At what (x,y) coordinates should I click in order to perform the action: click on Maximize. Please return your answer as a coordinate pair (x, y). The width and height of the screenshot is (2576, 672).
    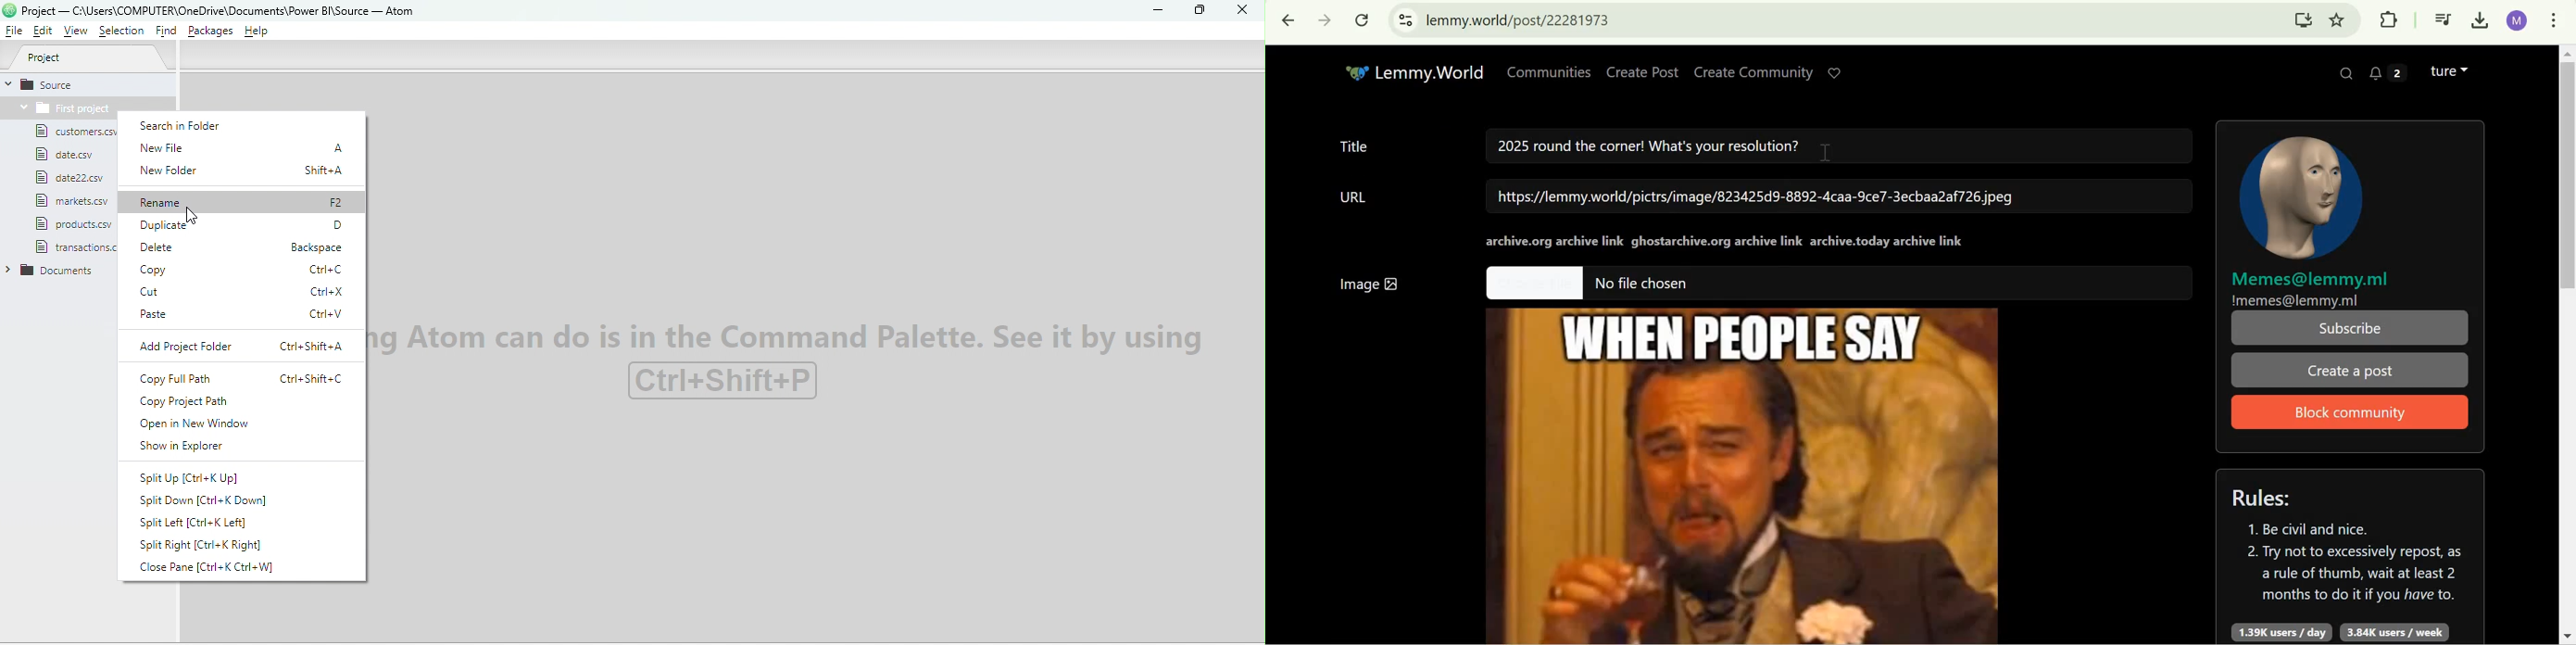
    Looking at the image, I should click on (1196, 11).